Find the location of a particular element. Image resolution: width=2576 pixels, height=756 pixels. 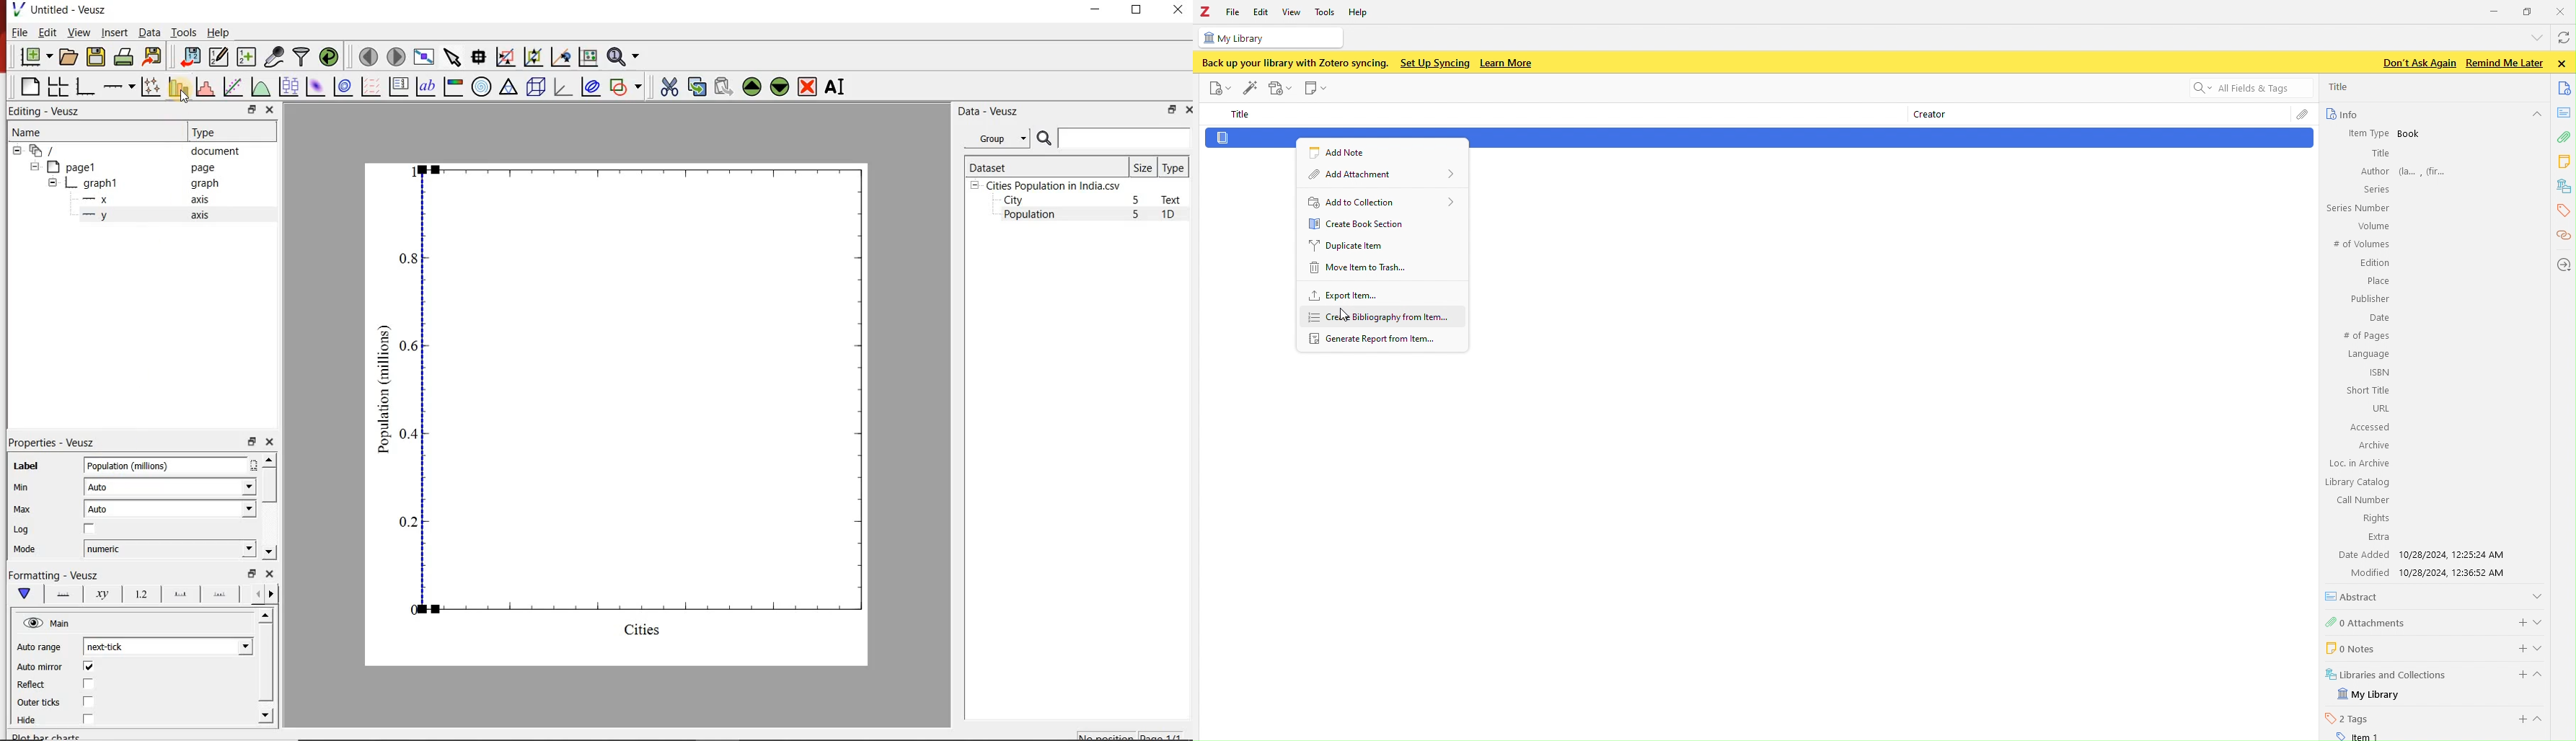

click to zoom out of graph axes is located at coordinates (531, 58).